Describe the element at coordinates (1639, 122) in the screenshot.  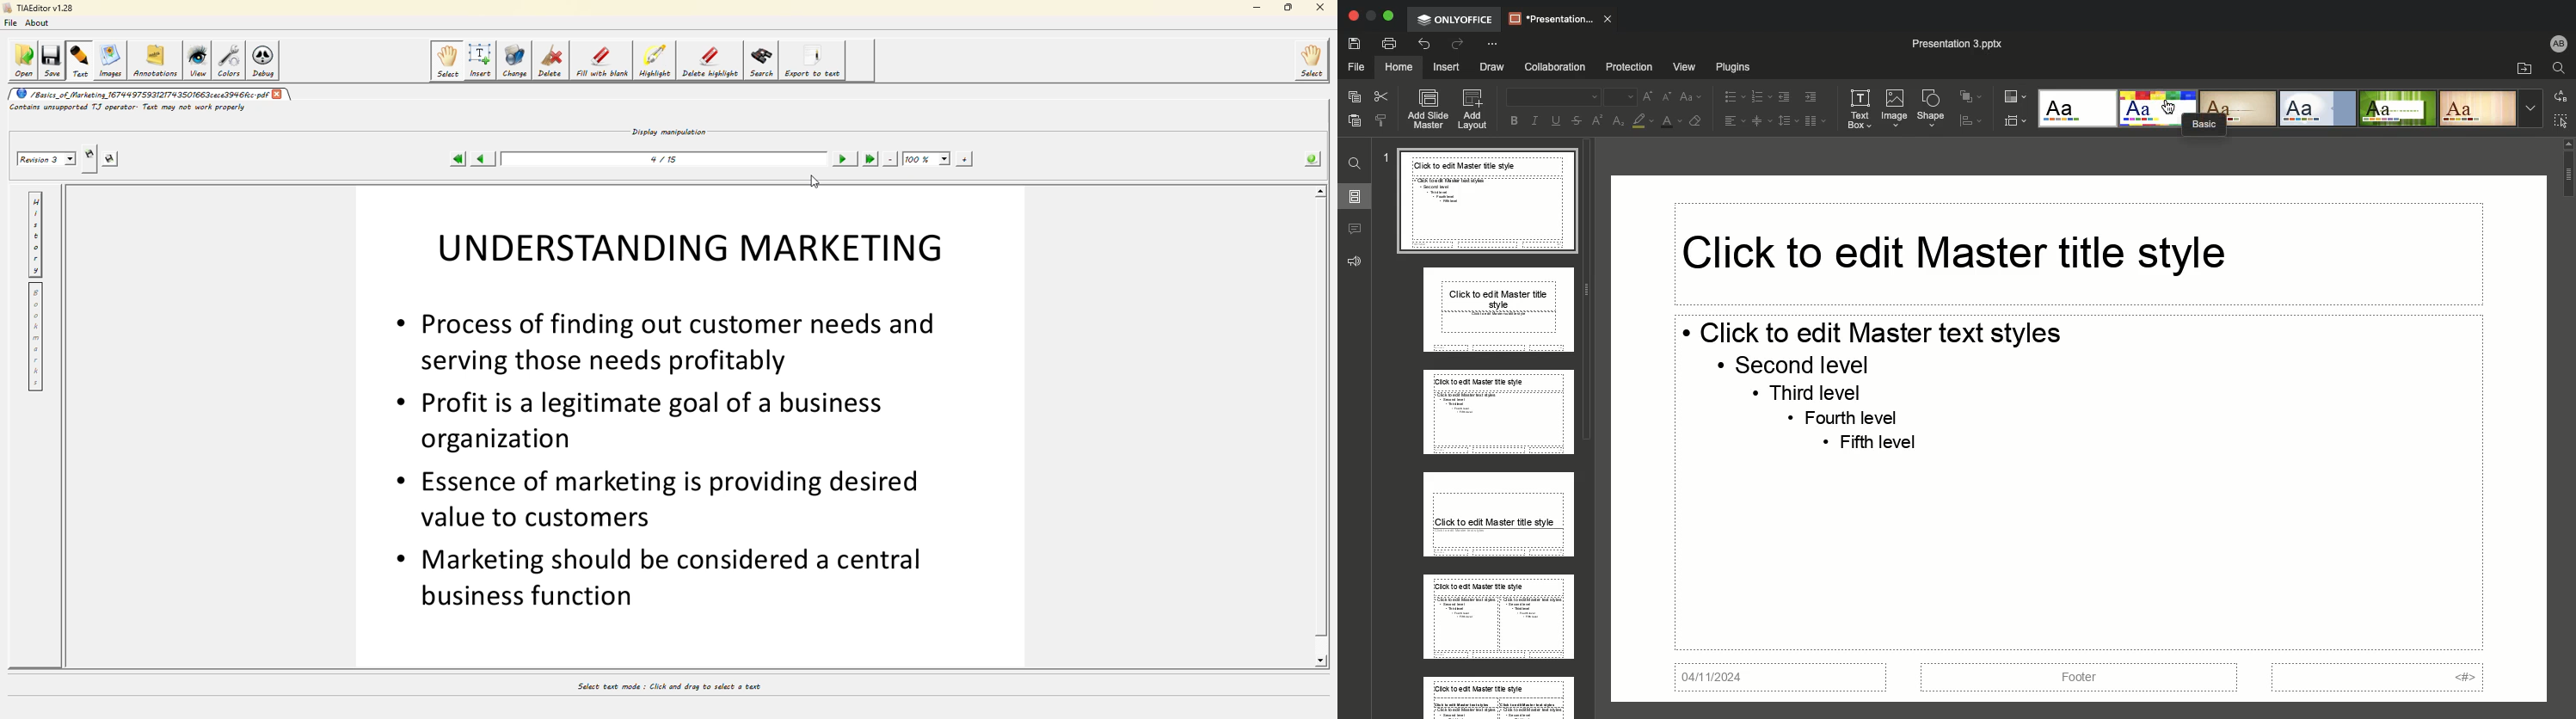
I see `Fill color` at that location.